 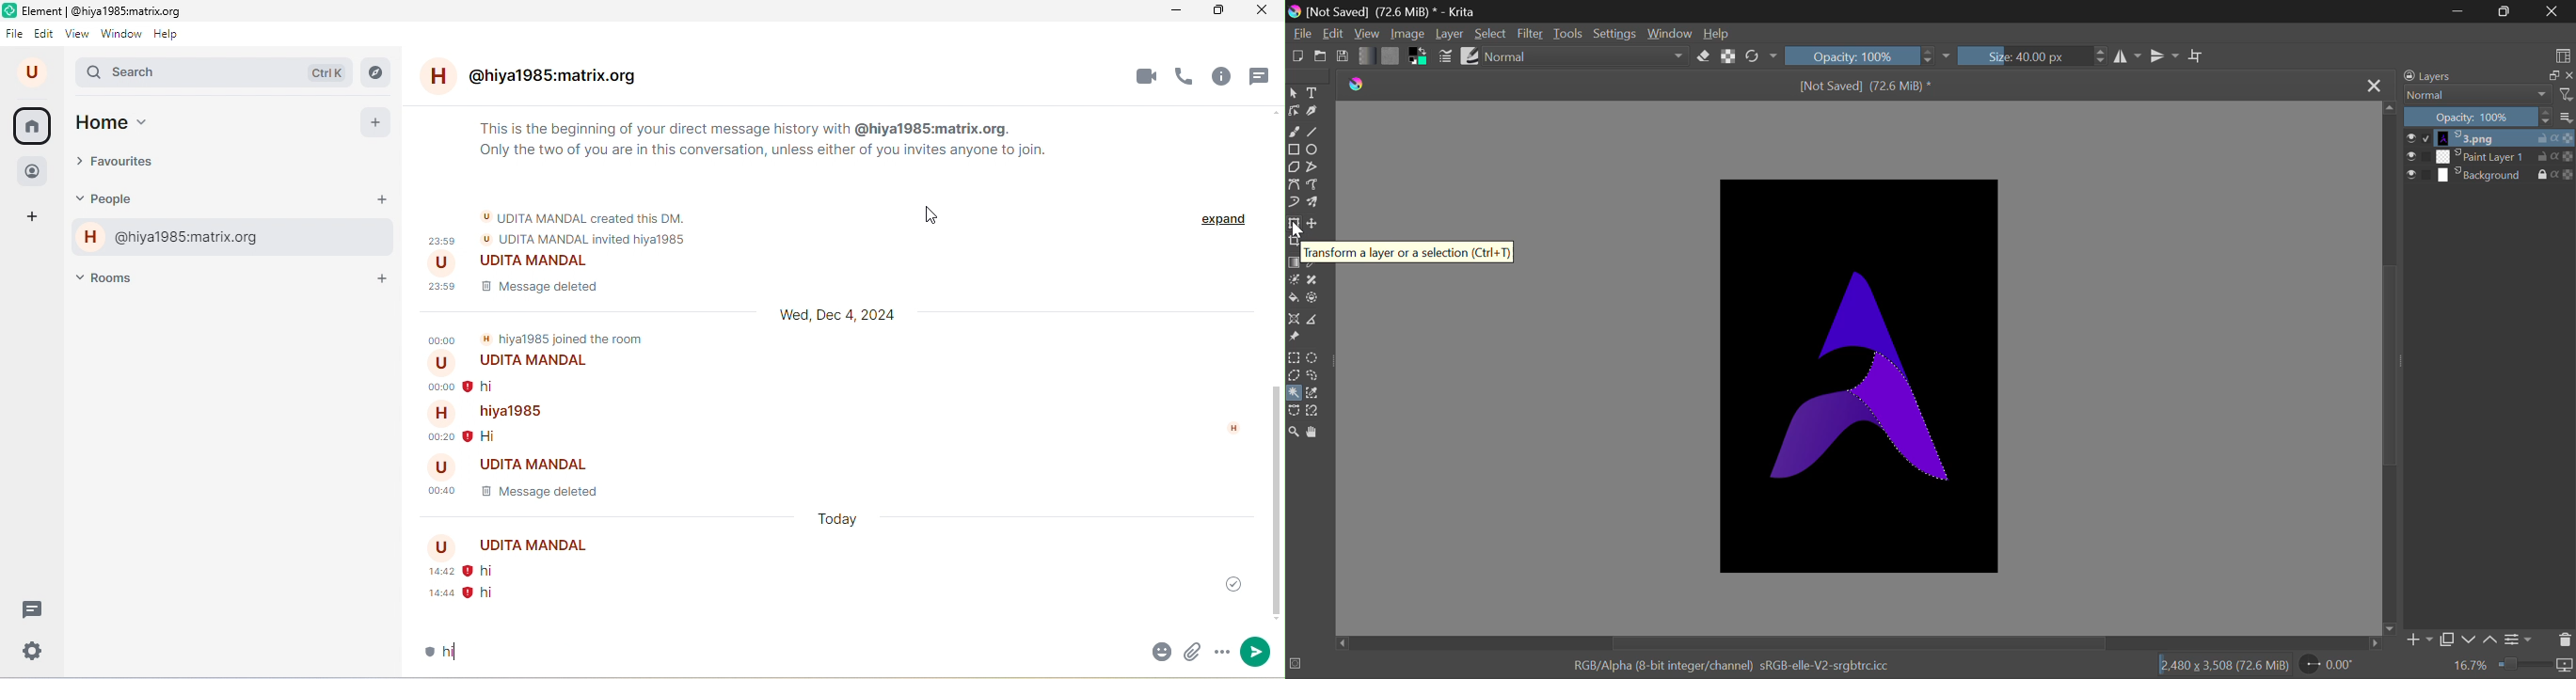 What do you see at coordinates (132, 164) in the screenshot?
I see `favourites` at bounding box center [132, 164].